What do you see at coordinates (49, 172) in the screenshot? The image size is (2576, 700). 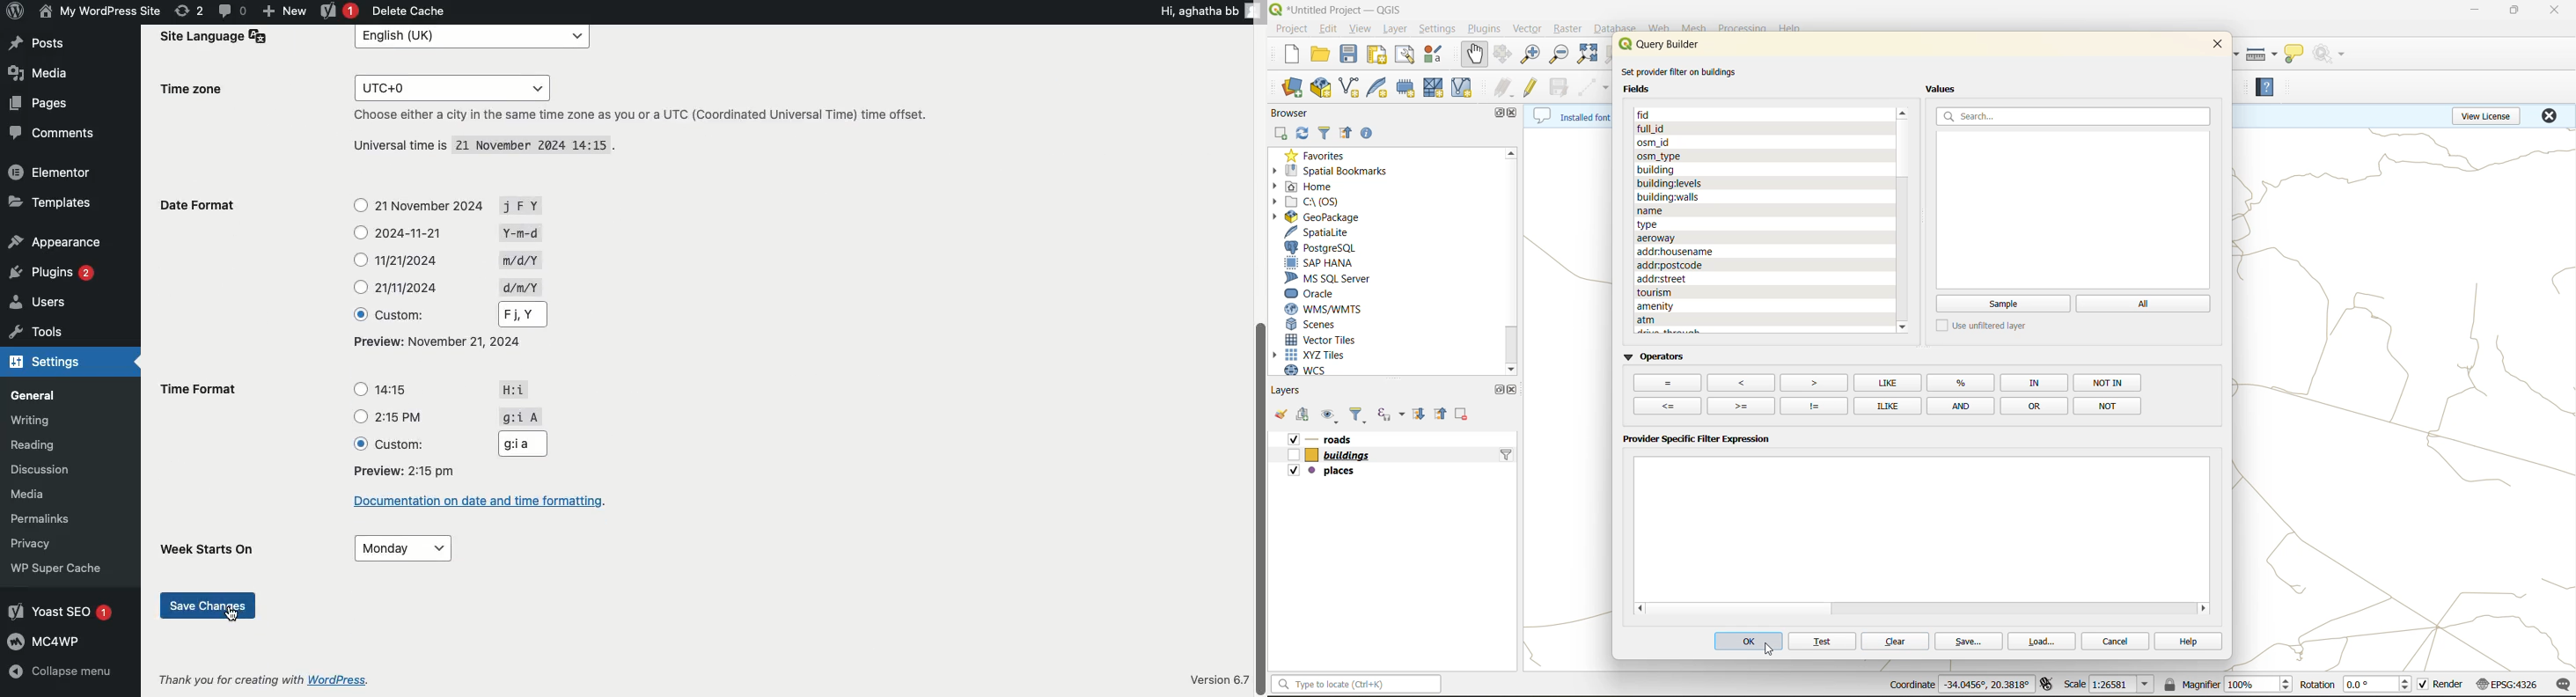 I see `Elementor` at bounding box center [49, 172].